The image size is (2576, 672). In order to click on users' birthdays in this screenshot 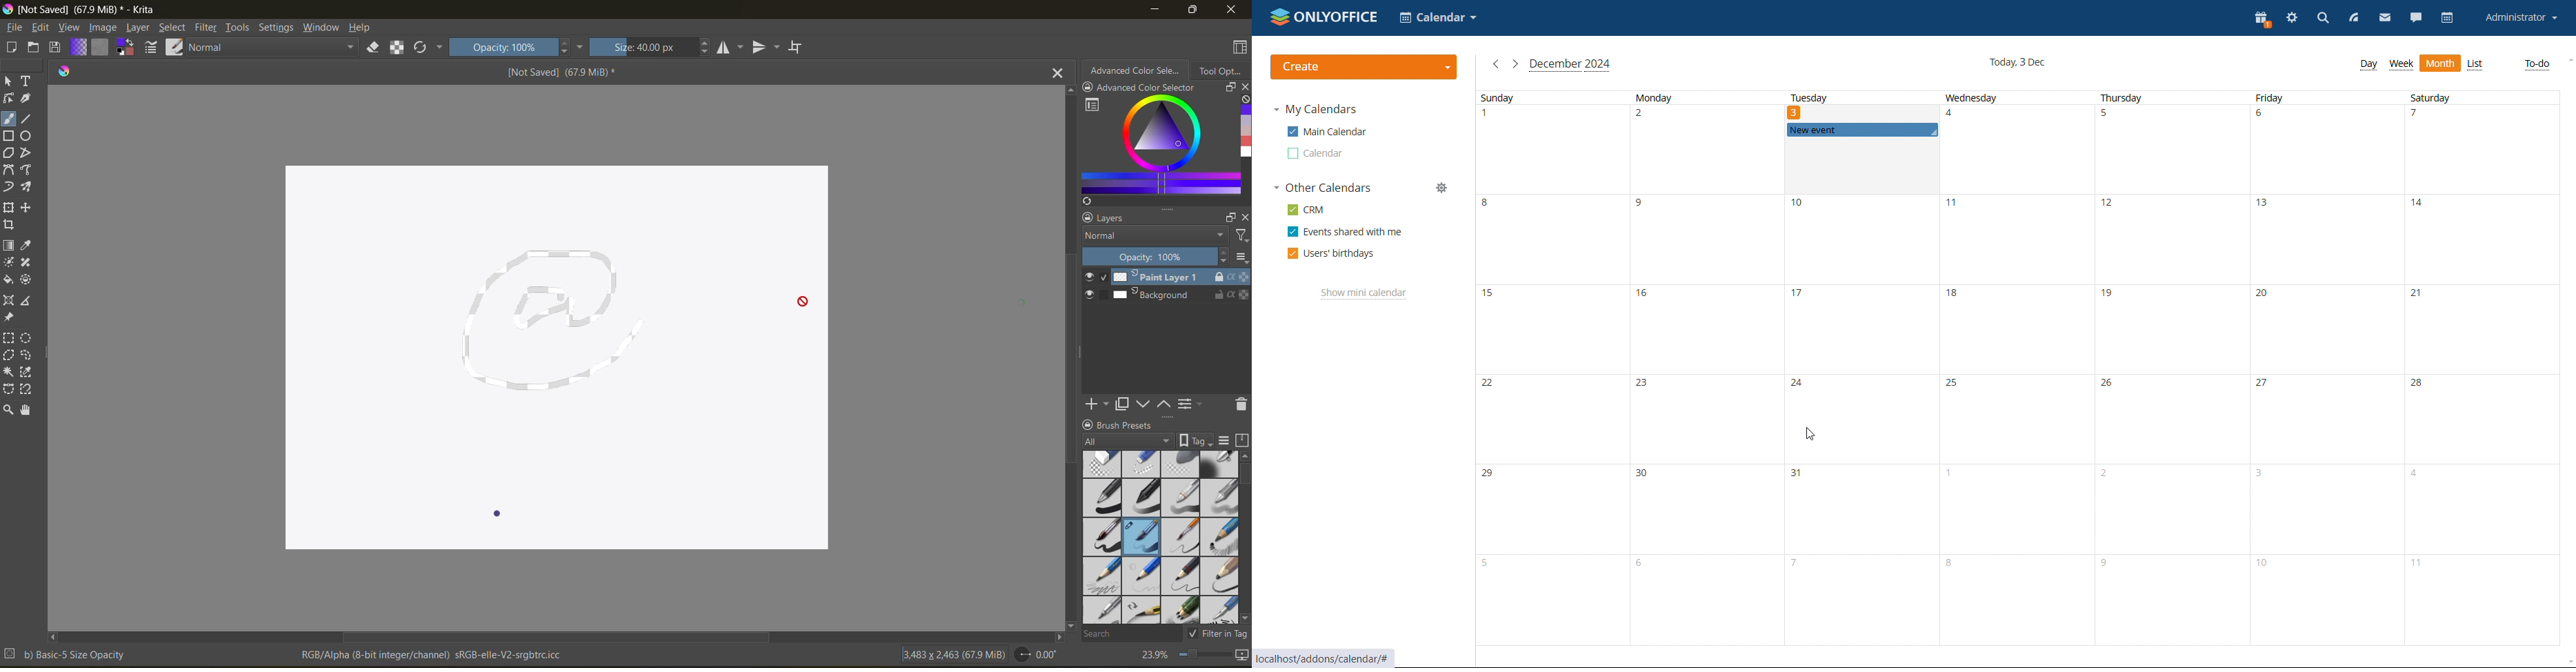, I will do `click(1330, 254)`.